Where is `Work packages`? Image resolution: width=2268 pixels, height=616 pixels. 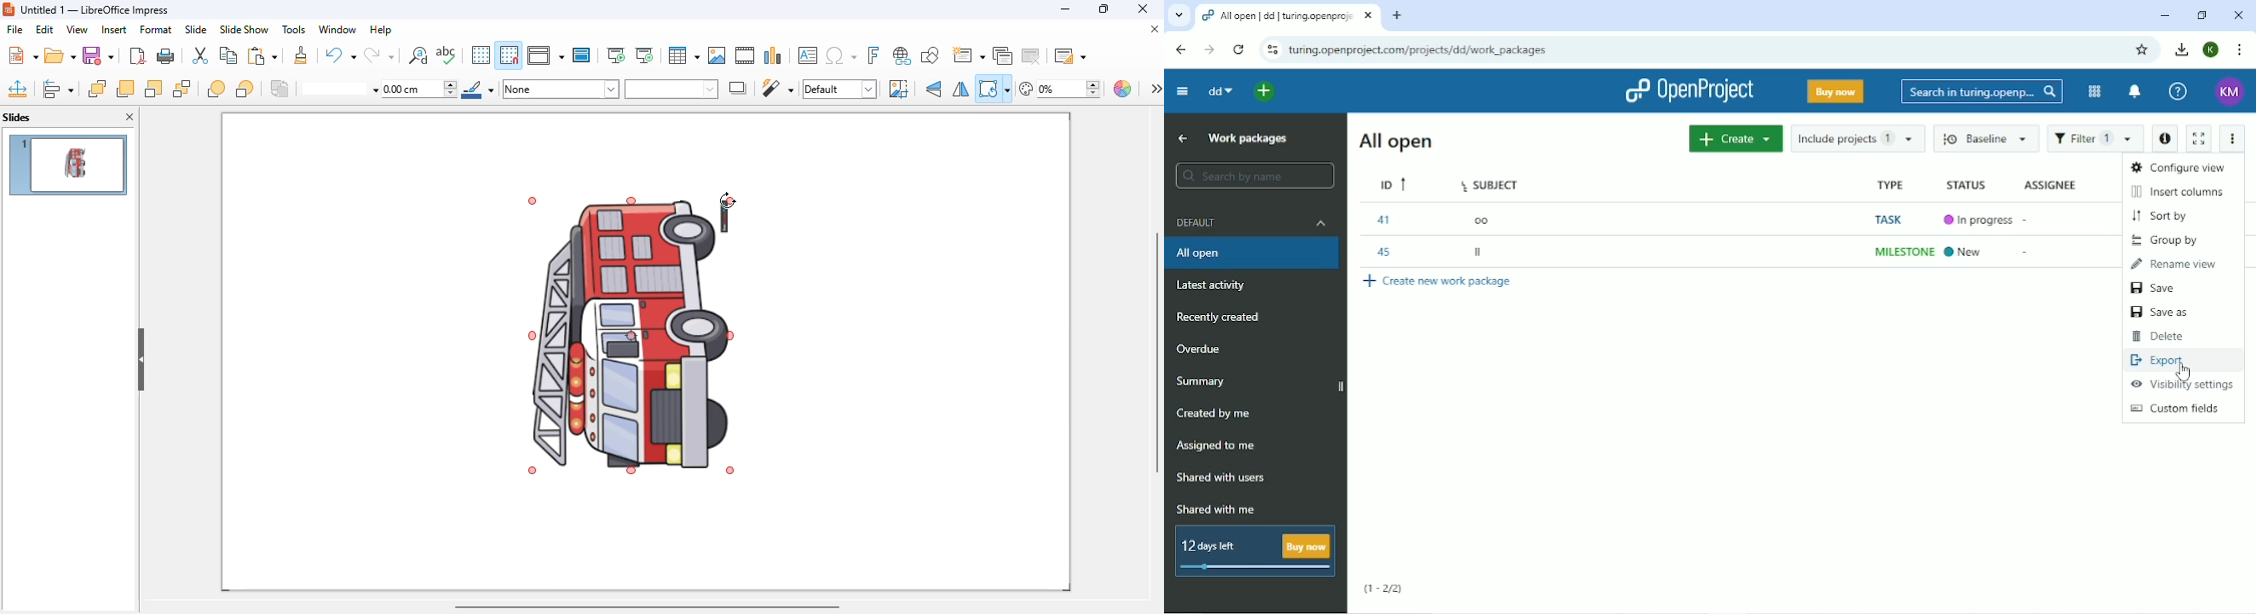 Work packages is located at coordinates (1248, 140).